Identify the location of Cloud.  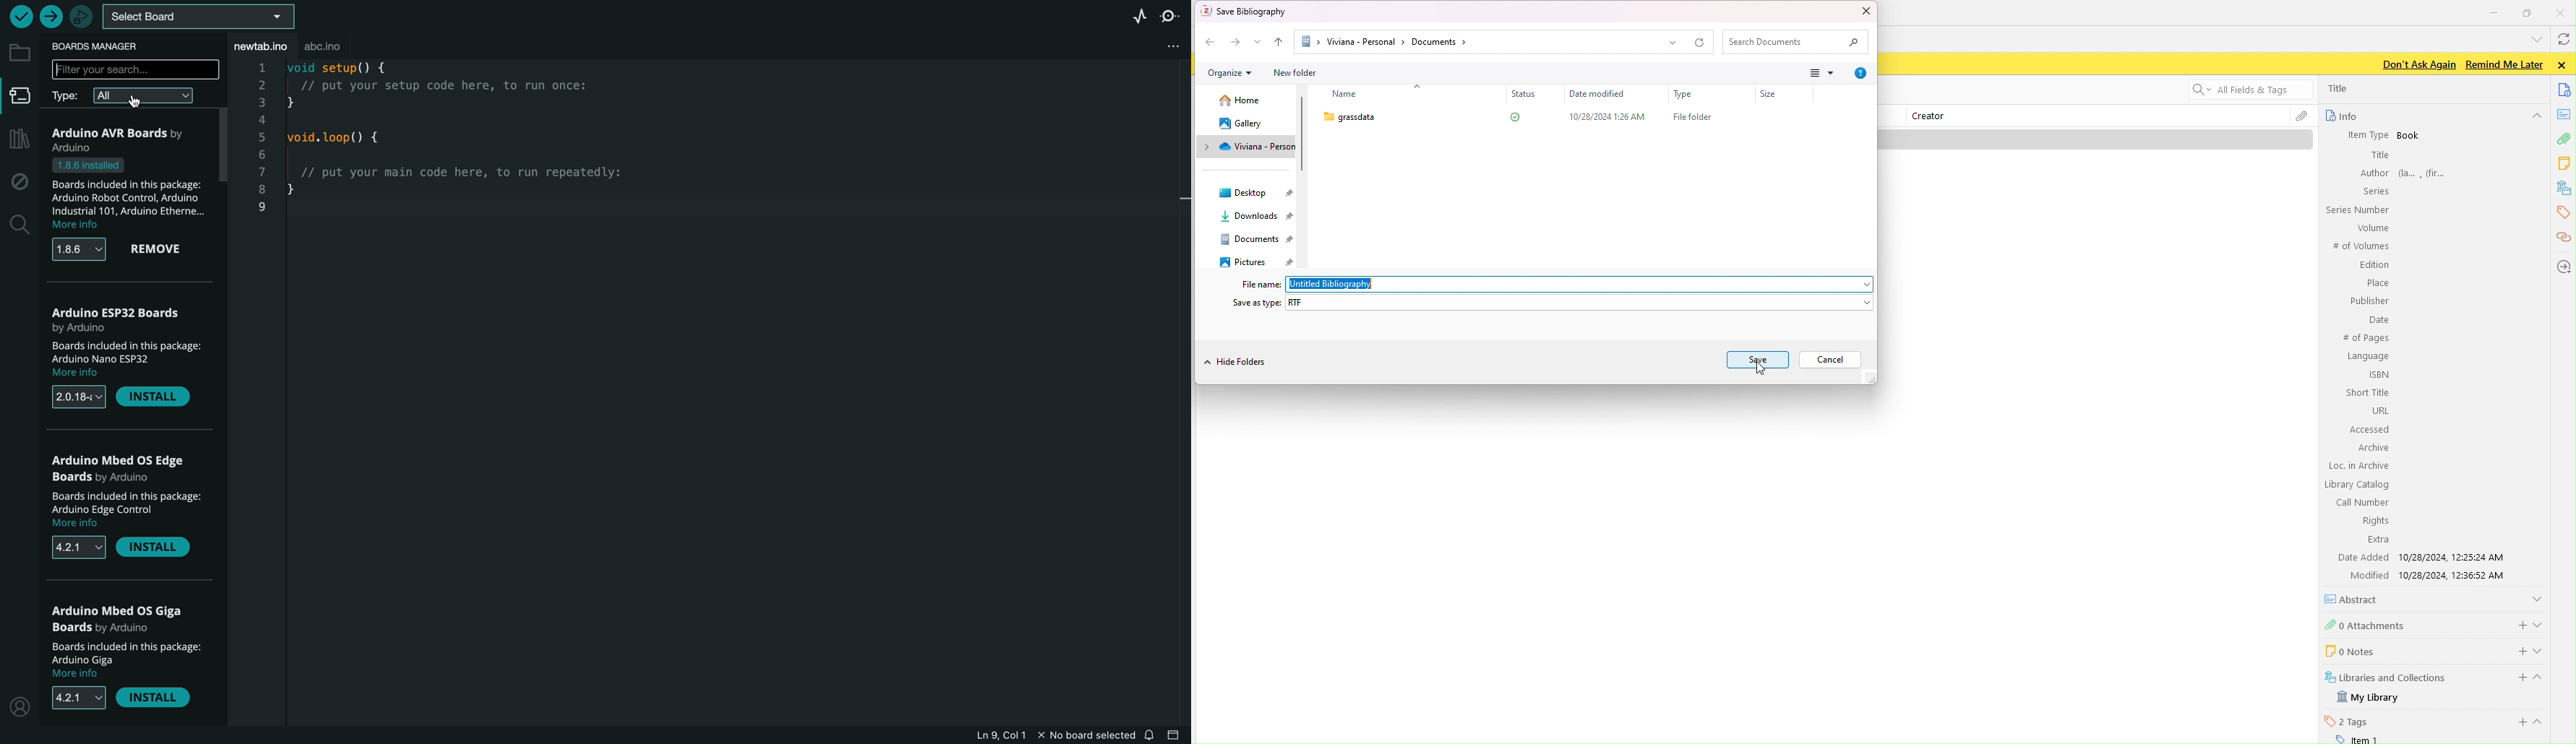
(1250, 146).